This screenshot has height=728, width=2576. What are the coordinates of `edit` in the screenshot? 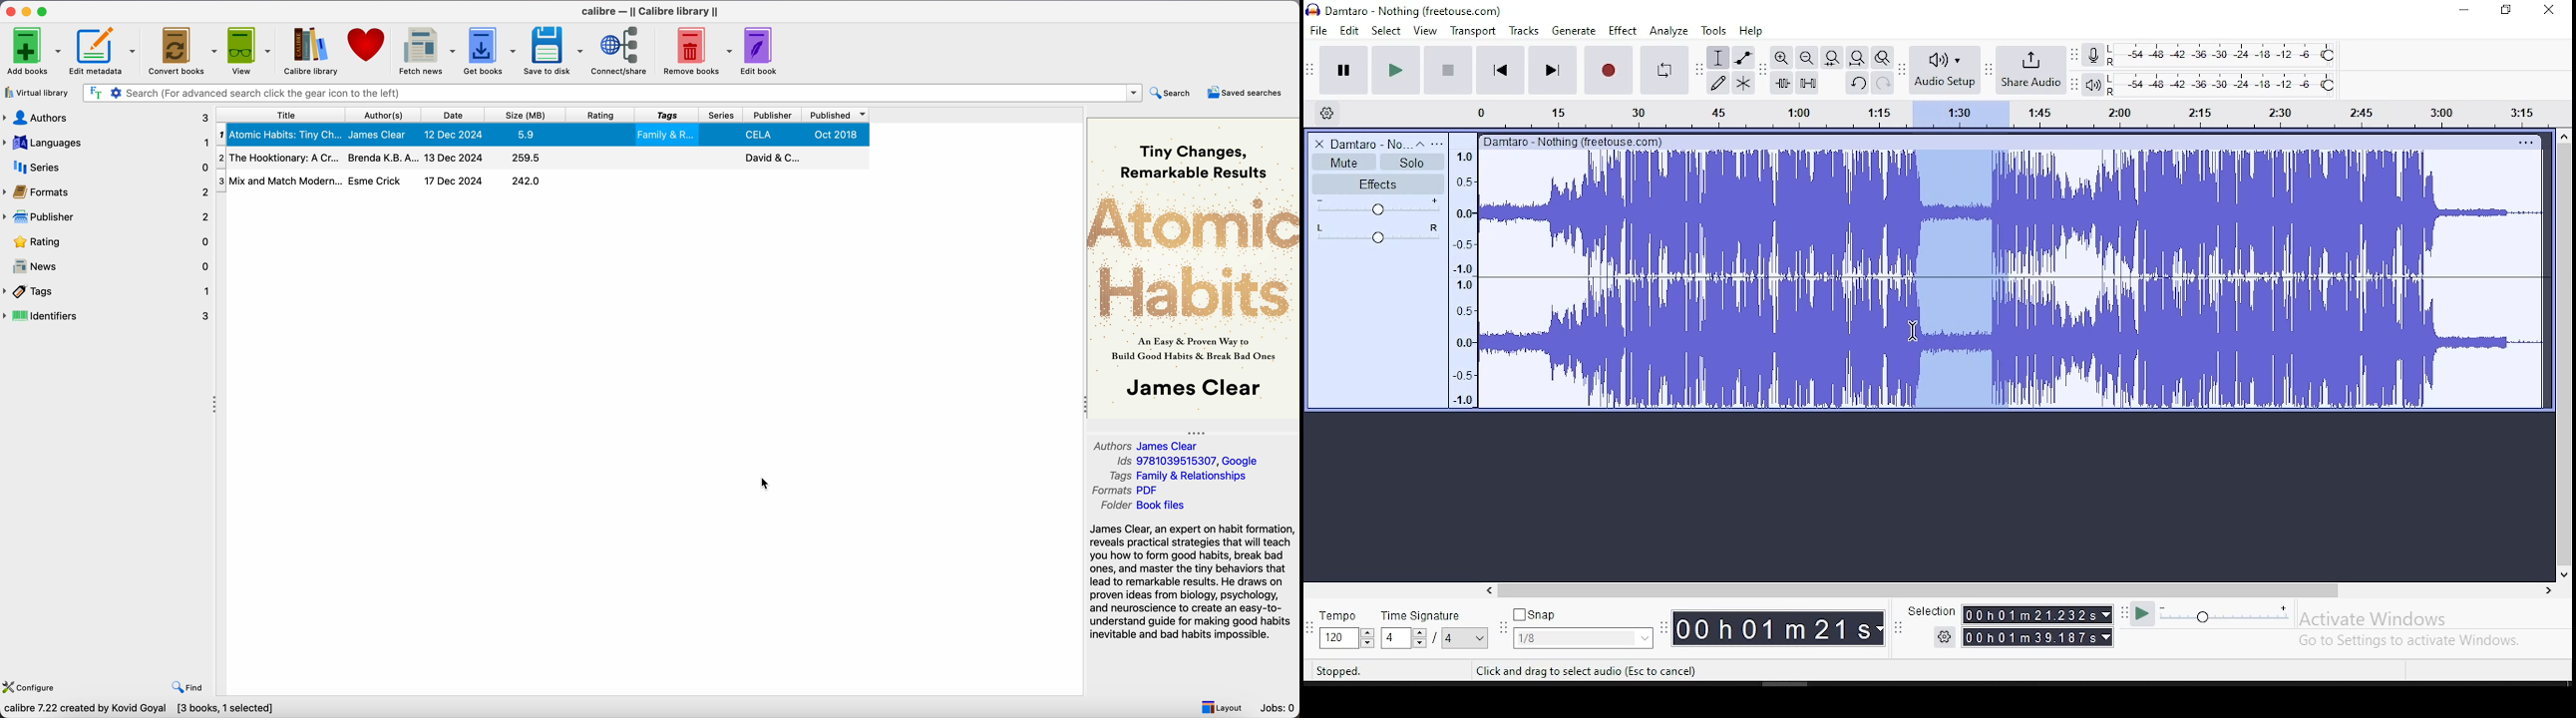 It's located at (1350, 31).